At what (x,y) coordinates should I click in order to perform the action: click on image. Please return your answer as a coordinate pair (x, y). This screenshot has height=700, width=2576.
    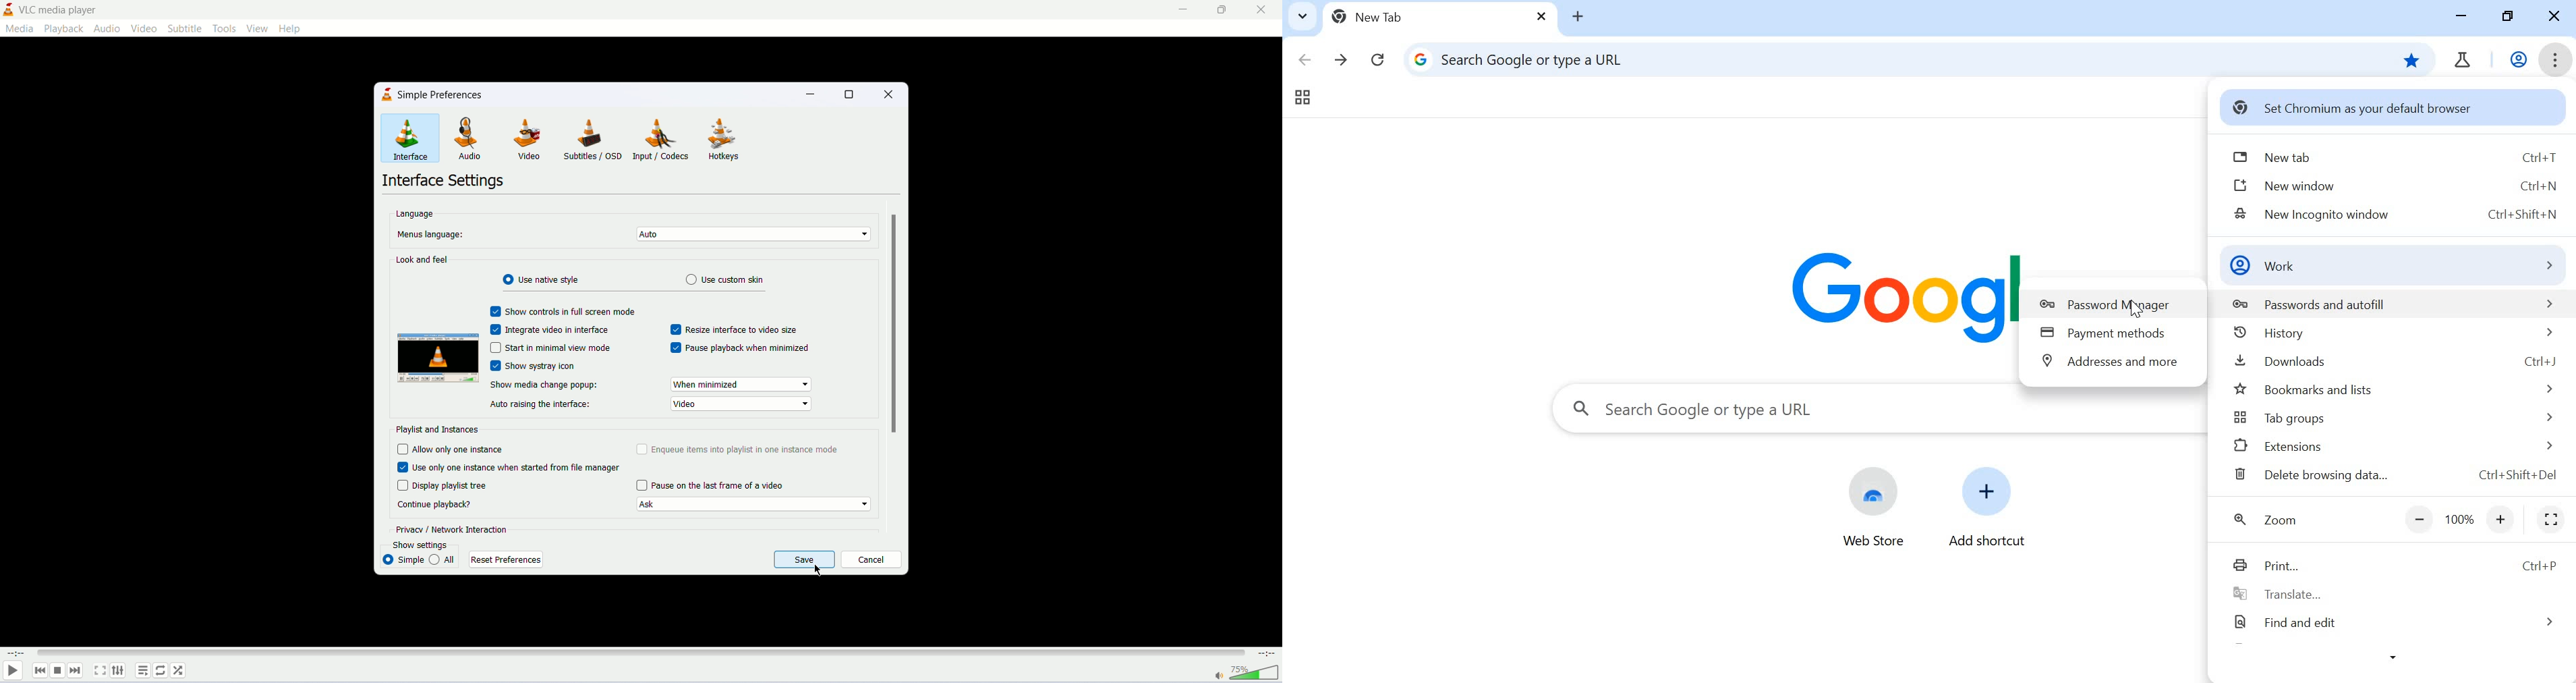
    Looking at the image, I should click on (437, 358).